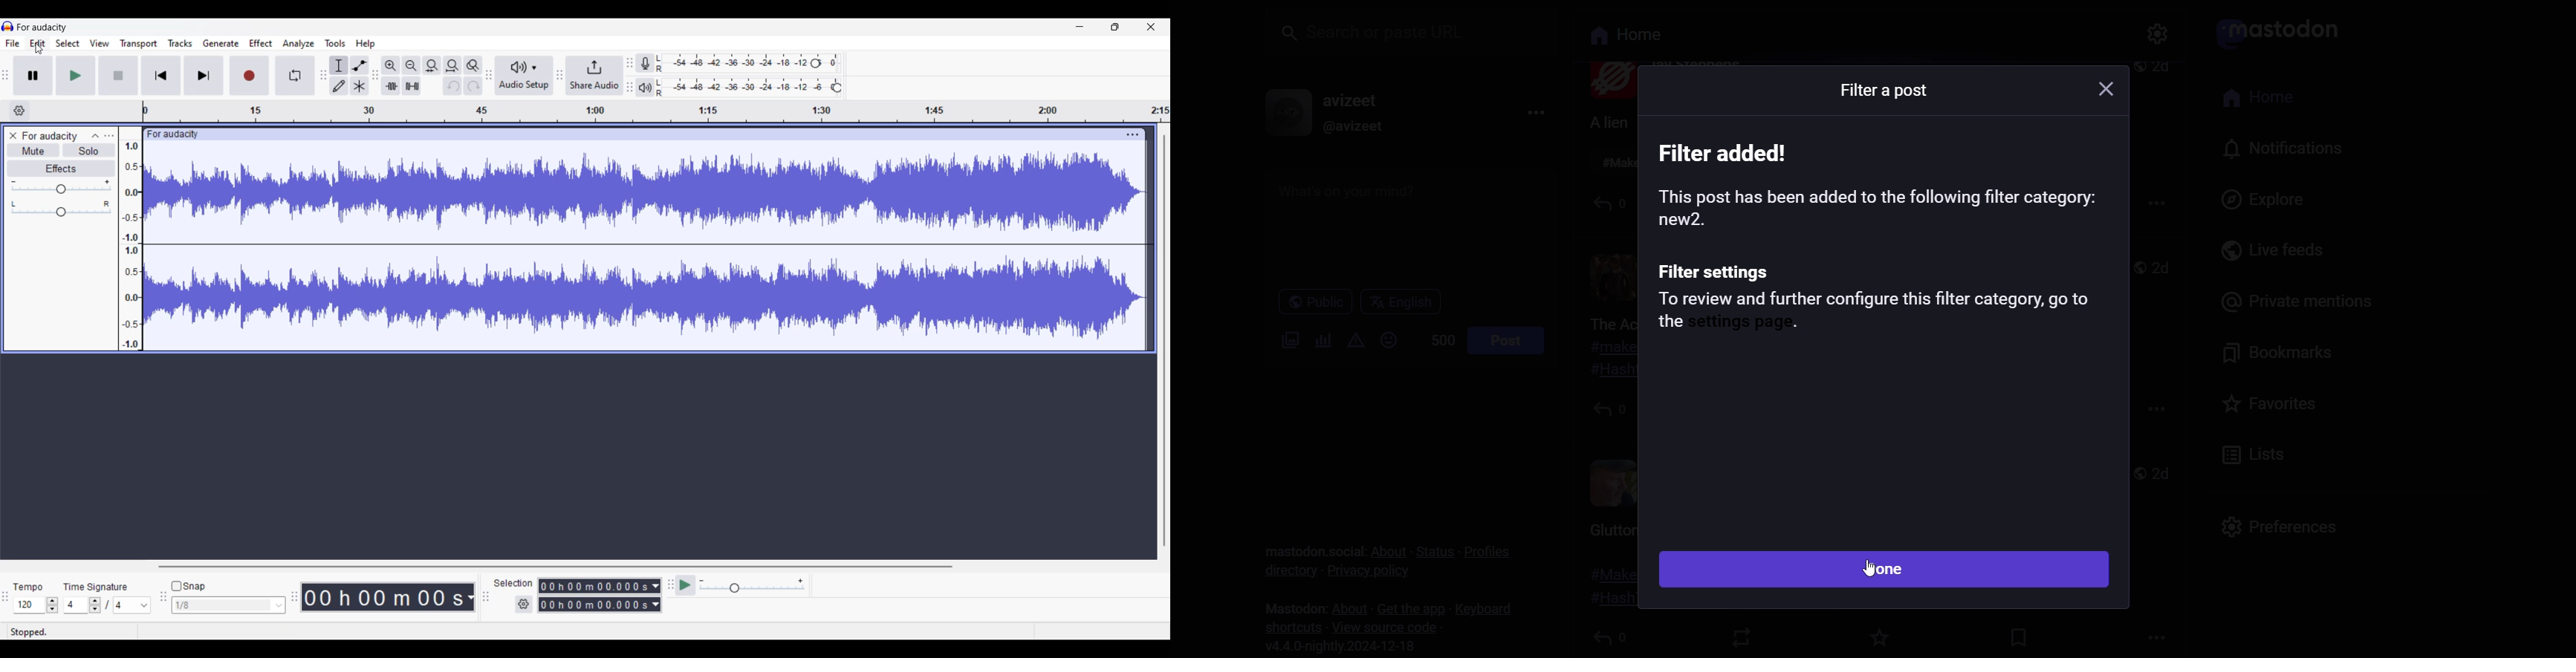 This screenshot has width=2576, height=672. I want to click on Header to change recording level, so click(816, 63).